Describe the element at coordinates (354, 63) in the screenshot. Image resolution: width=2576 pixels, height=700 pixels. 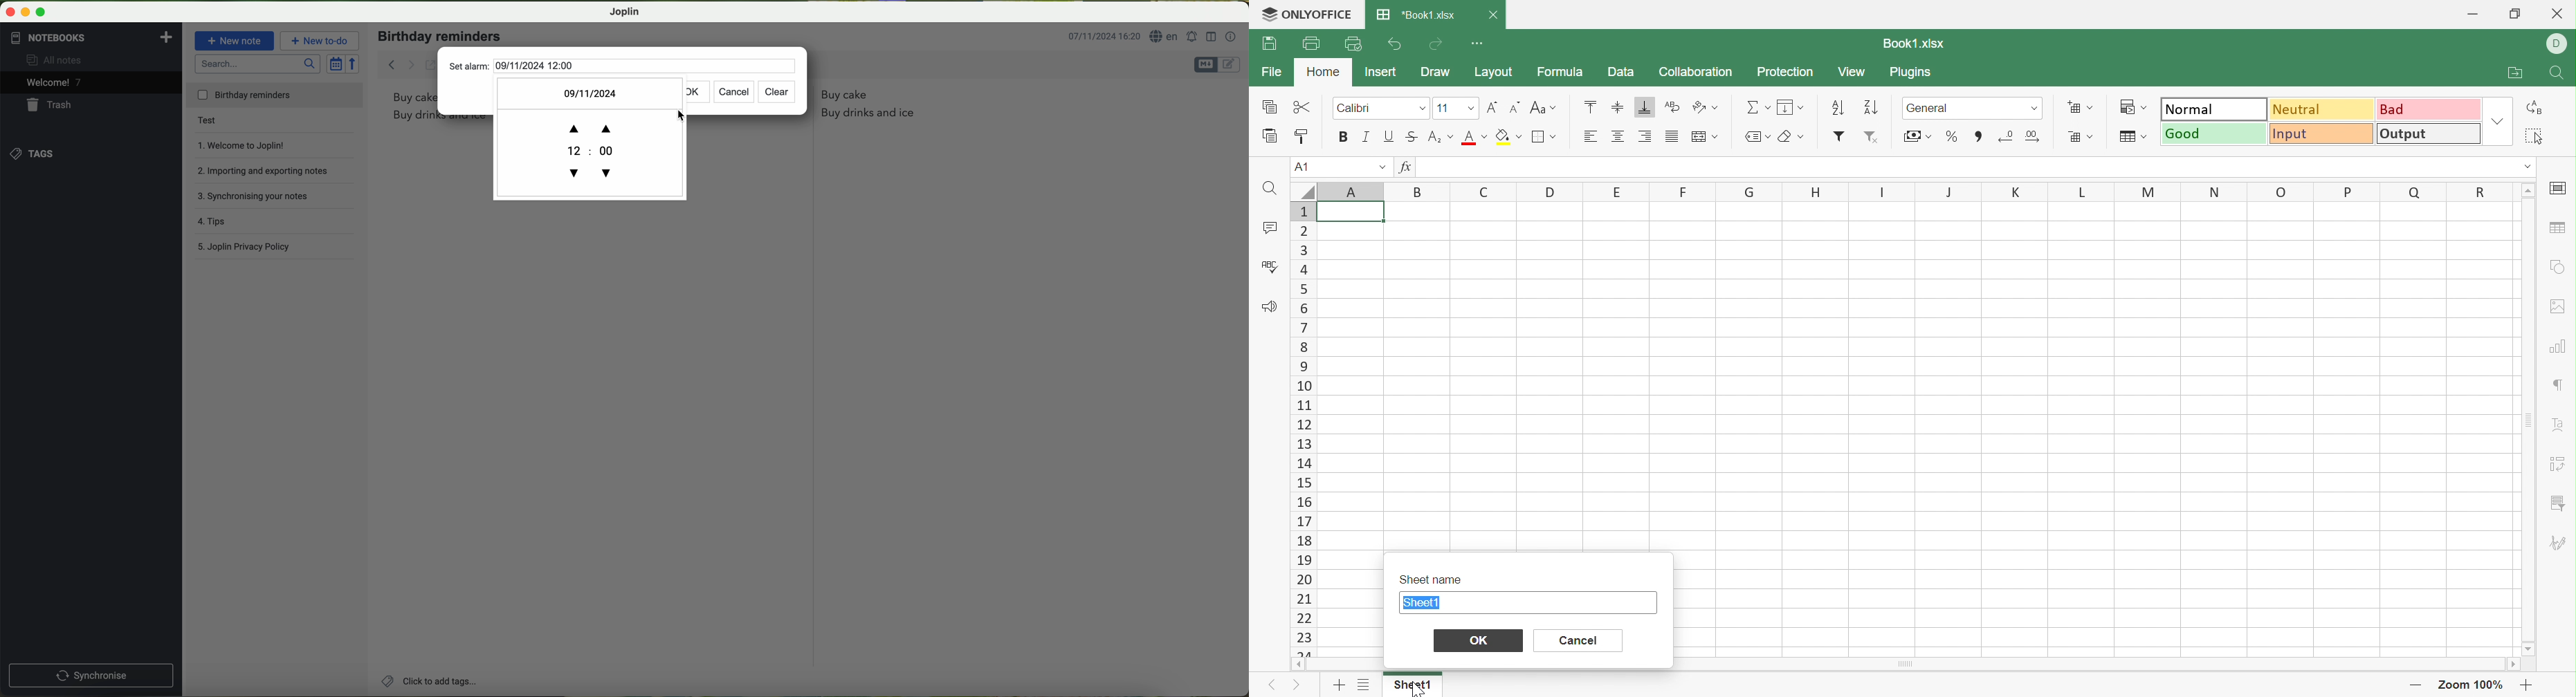
I see `reverse sort order` at that location.